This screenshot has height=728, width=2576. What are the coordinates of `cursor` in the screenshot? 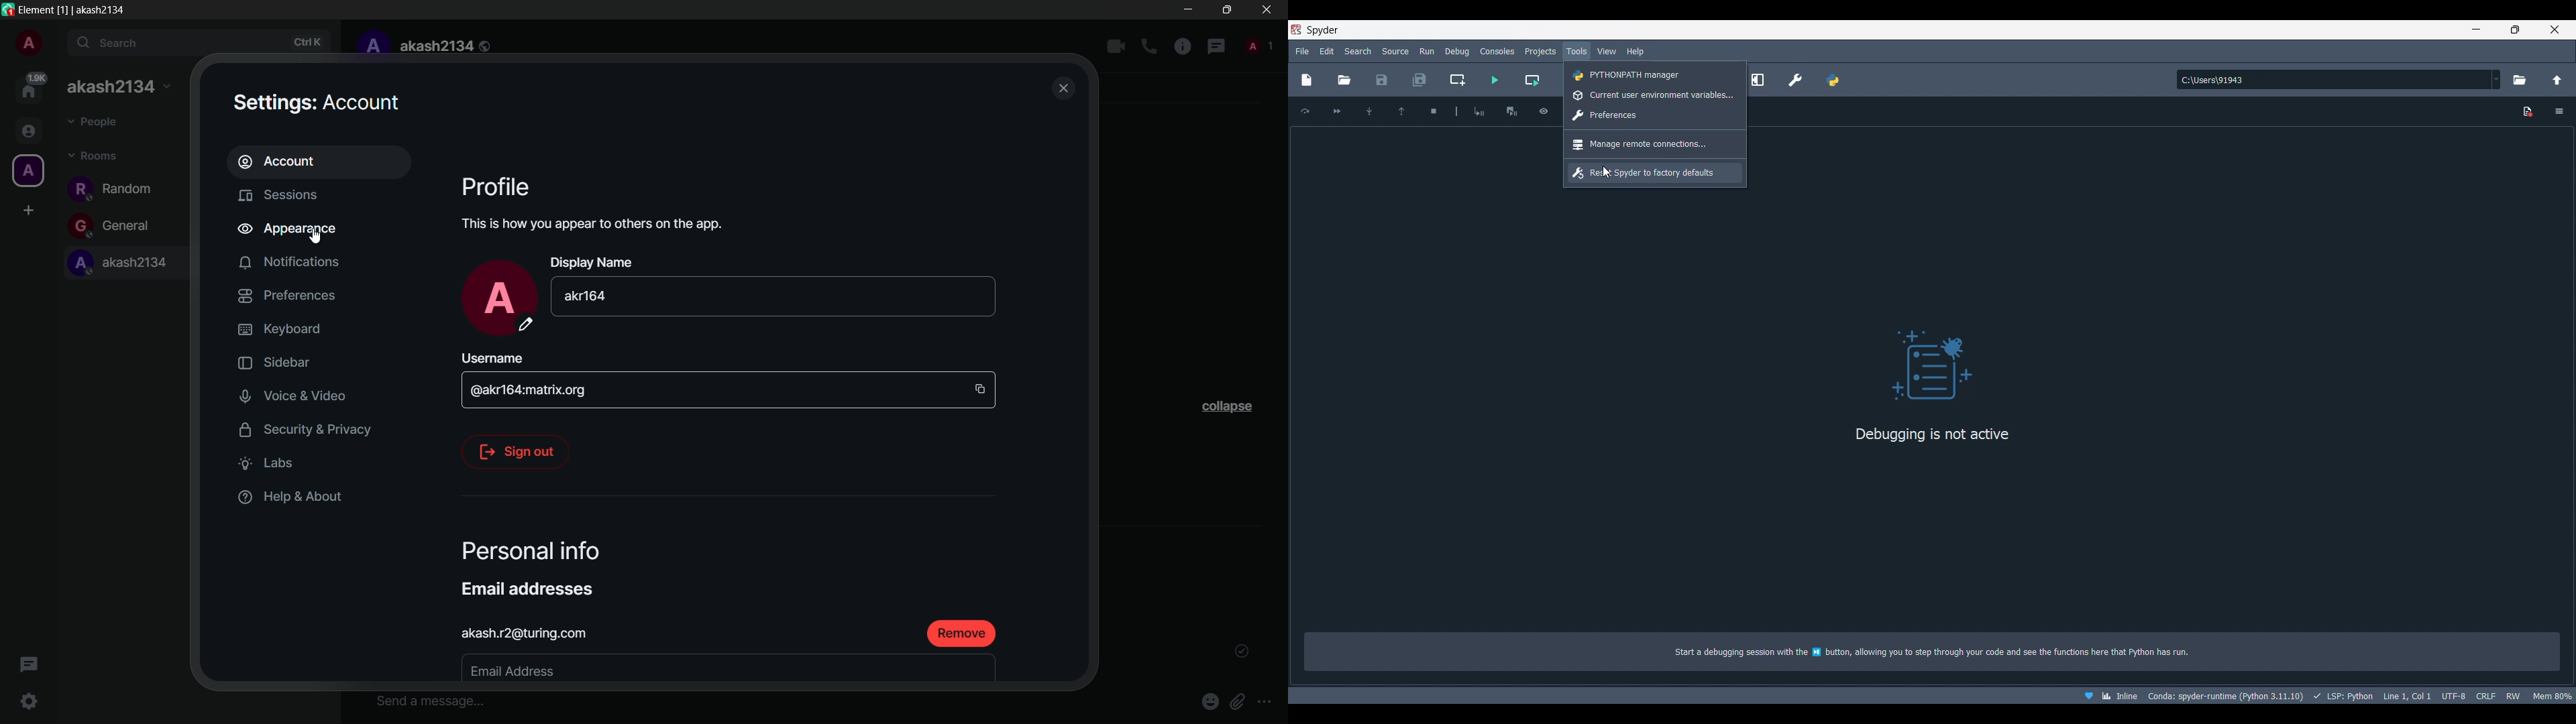 It's located at (1606, 173).